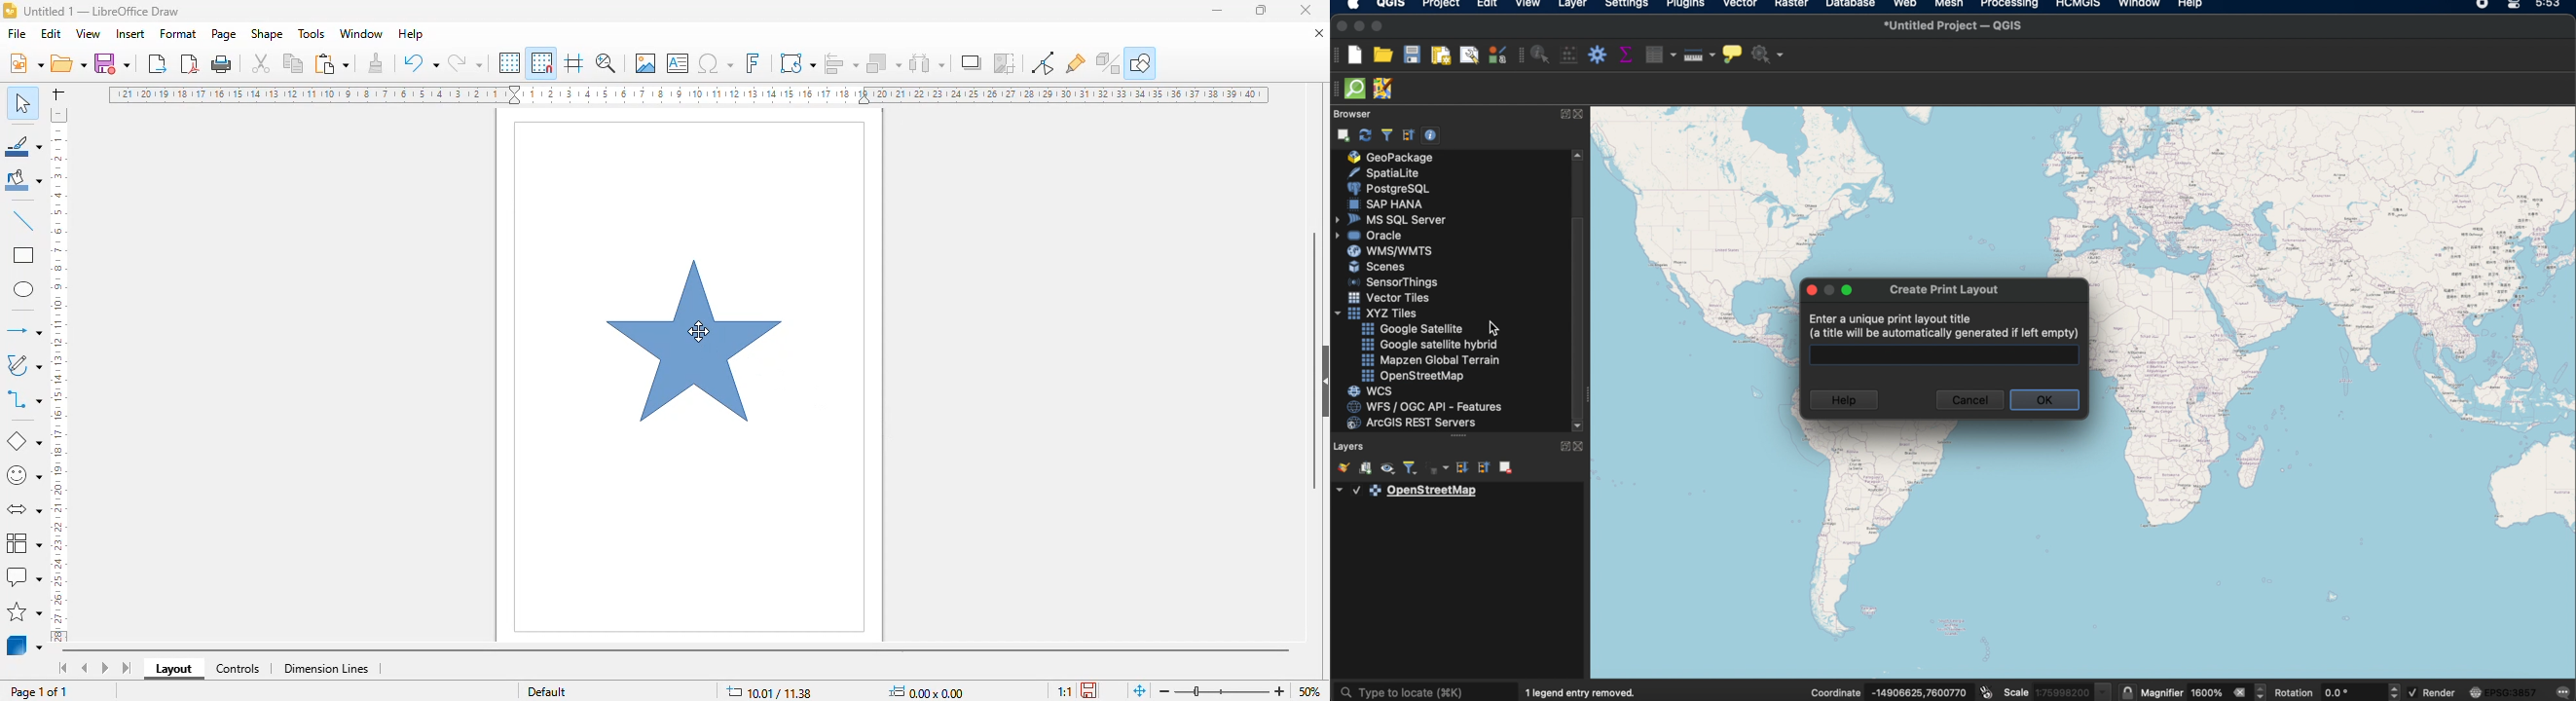  Describe the element at coordinates (24, 612) in the screenshot. I see `stars and banners` at that location.